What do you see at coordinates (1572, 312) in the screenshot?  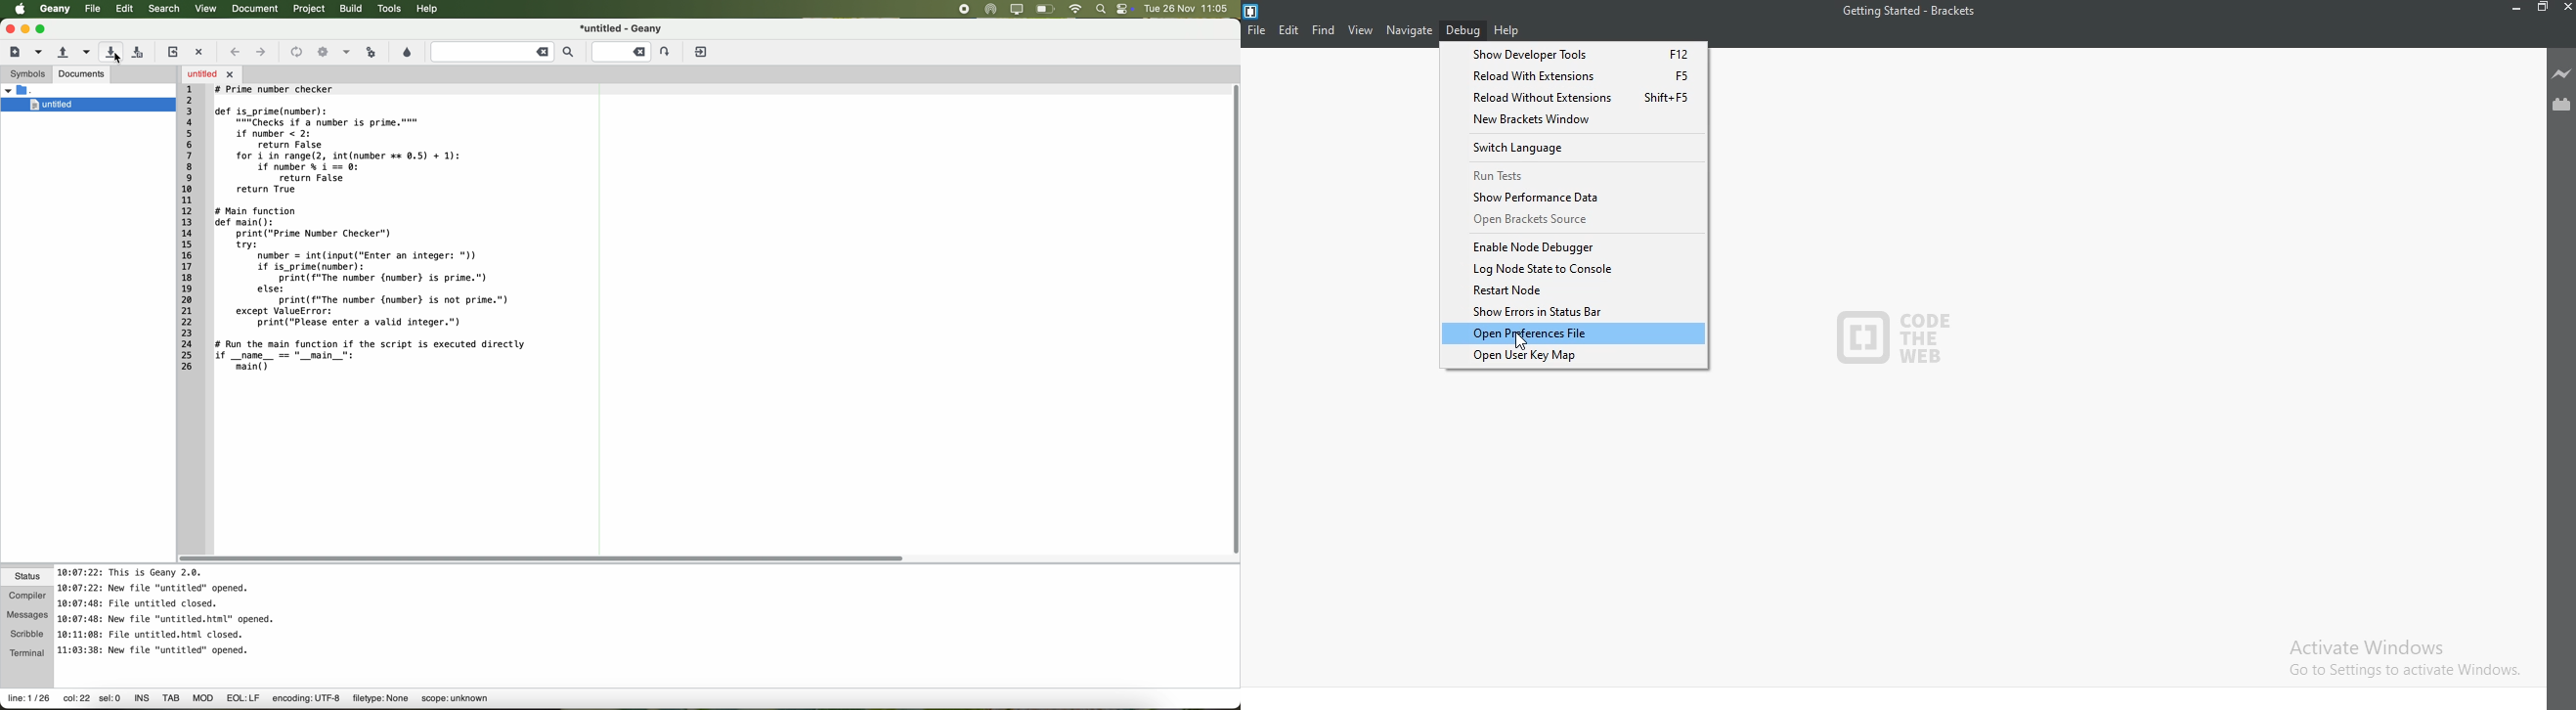 I see `show errors in status Bar` at bounding box center [1572, 312].